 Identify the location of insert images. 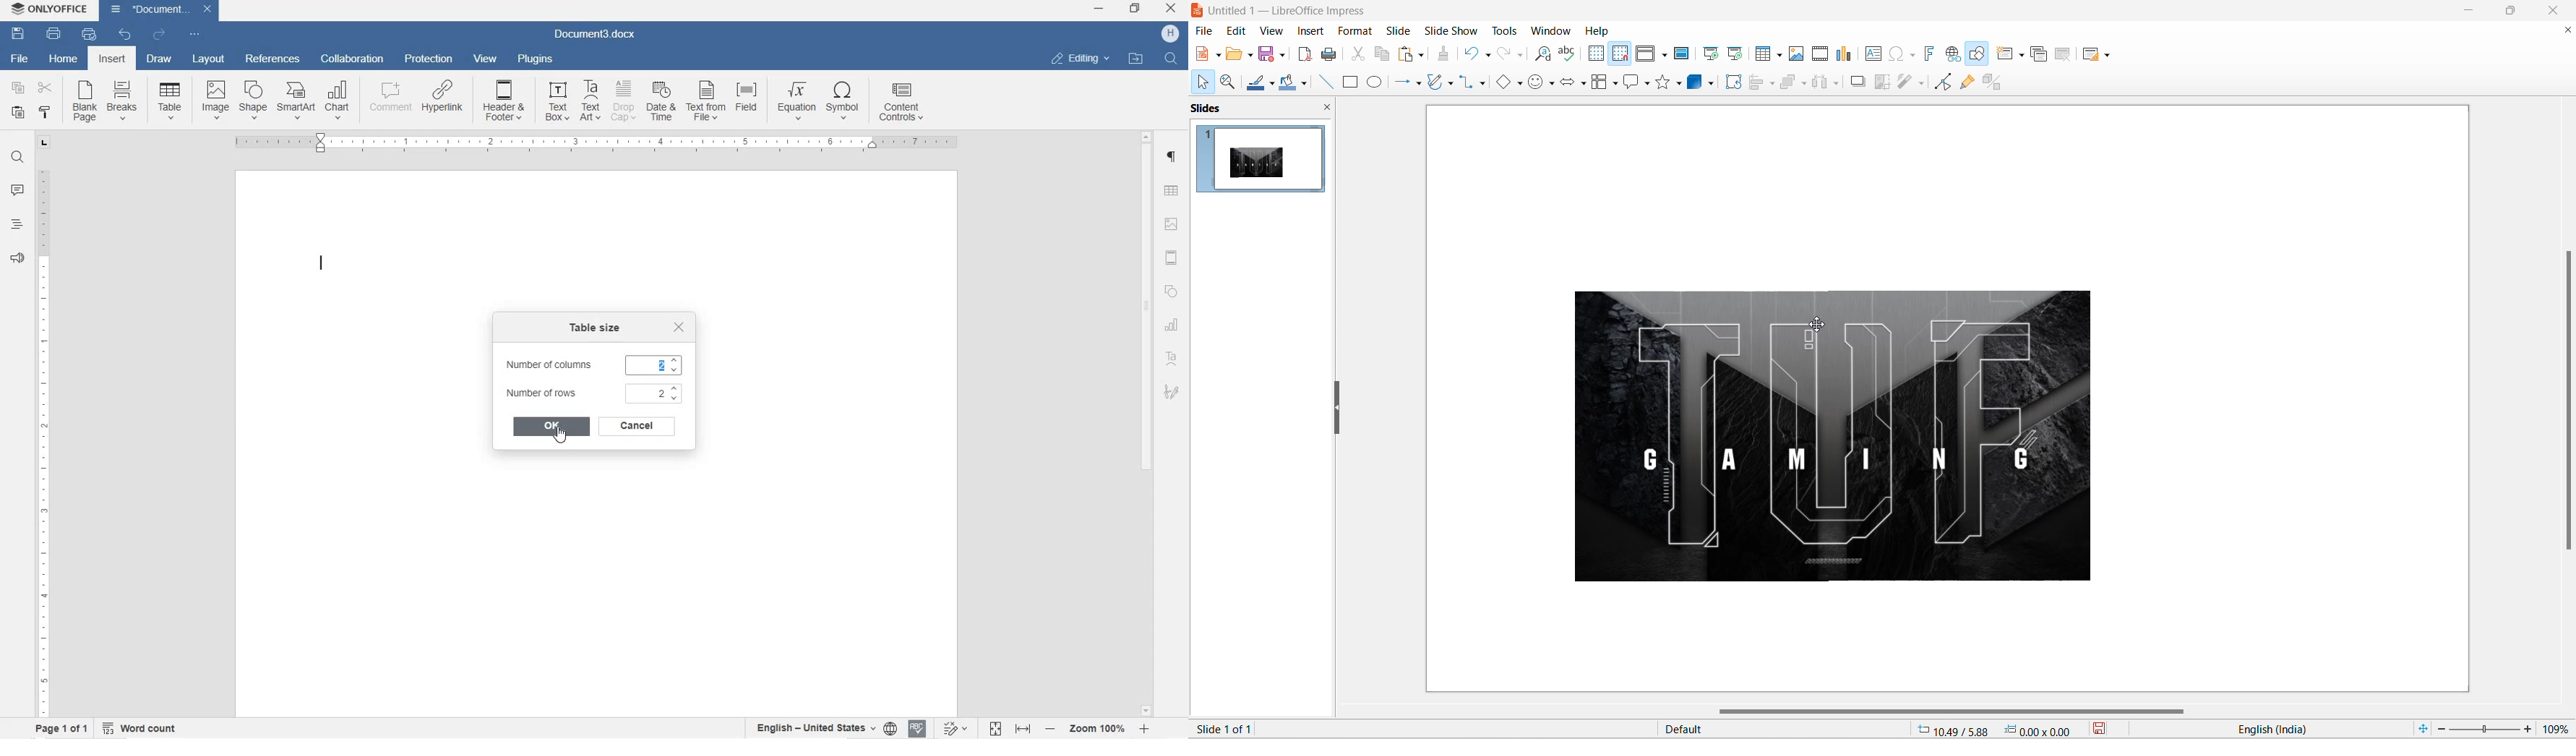
(1797, 54).